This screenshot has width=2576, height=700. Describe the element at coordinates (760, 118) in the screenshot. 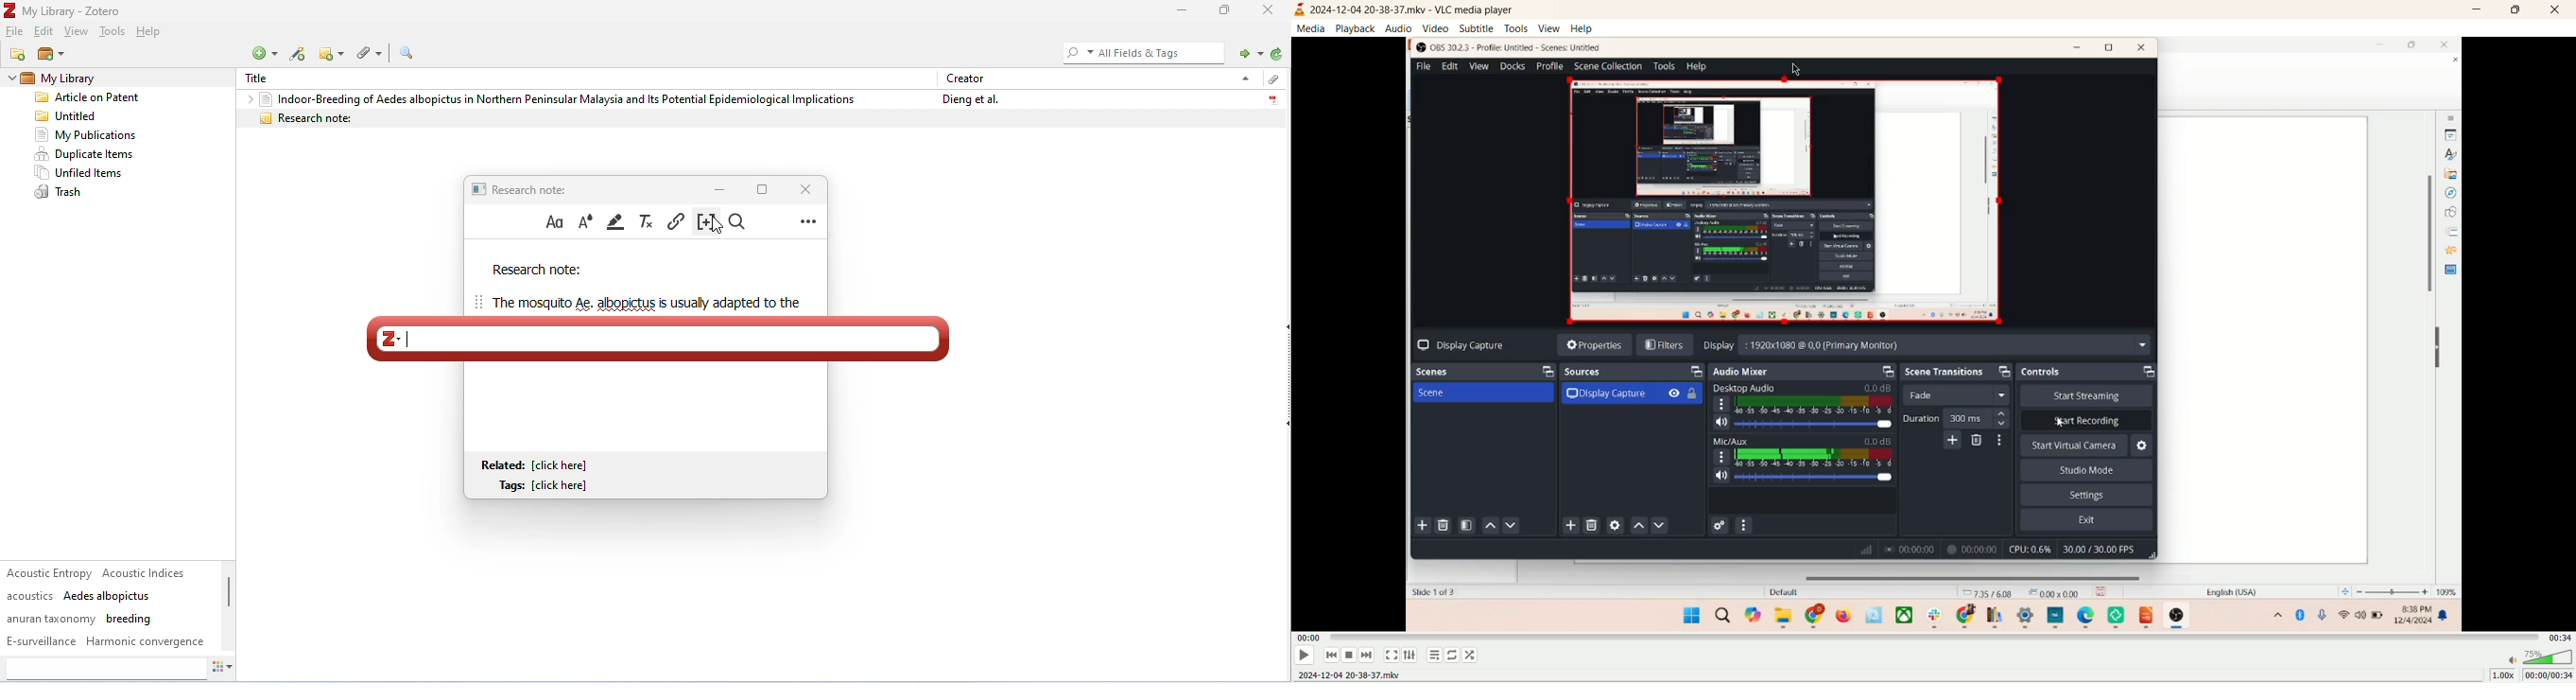

I see `research note` at that location.